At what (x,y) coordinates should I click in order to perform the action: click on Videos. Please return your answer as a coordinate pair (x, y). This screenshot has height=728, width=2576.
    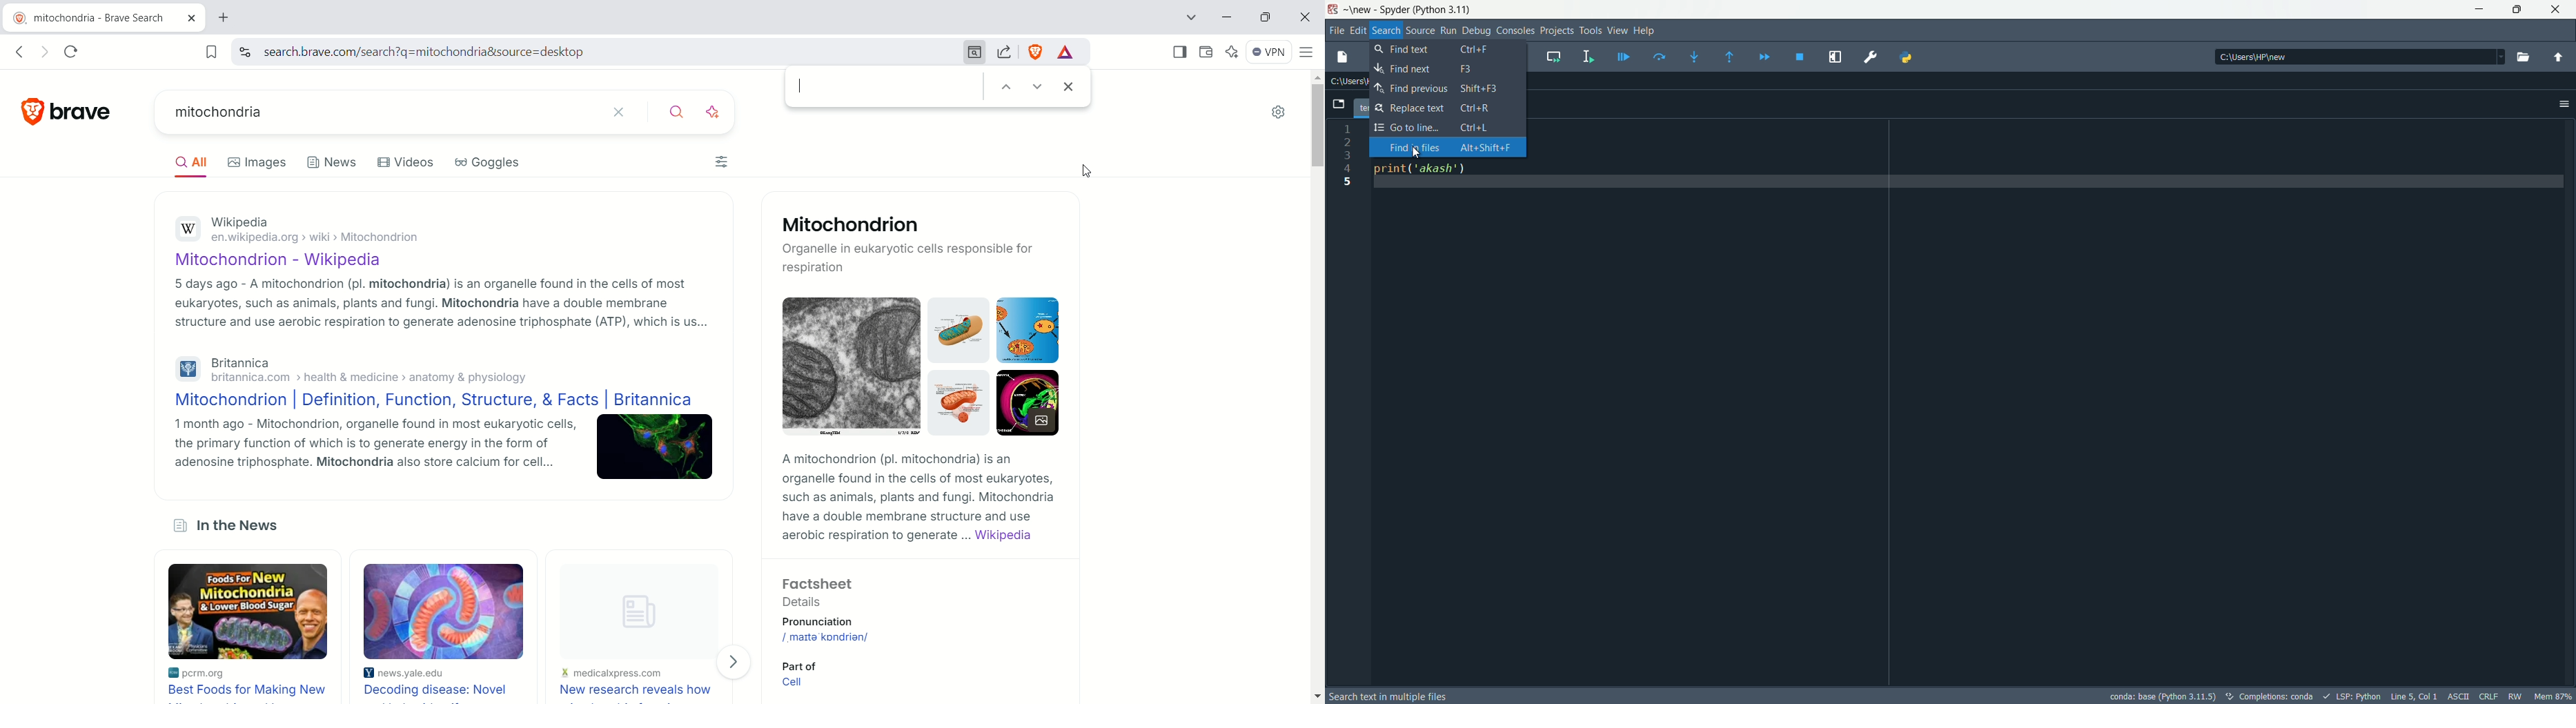
    Looking at the image, I should click on (405, 162).